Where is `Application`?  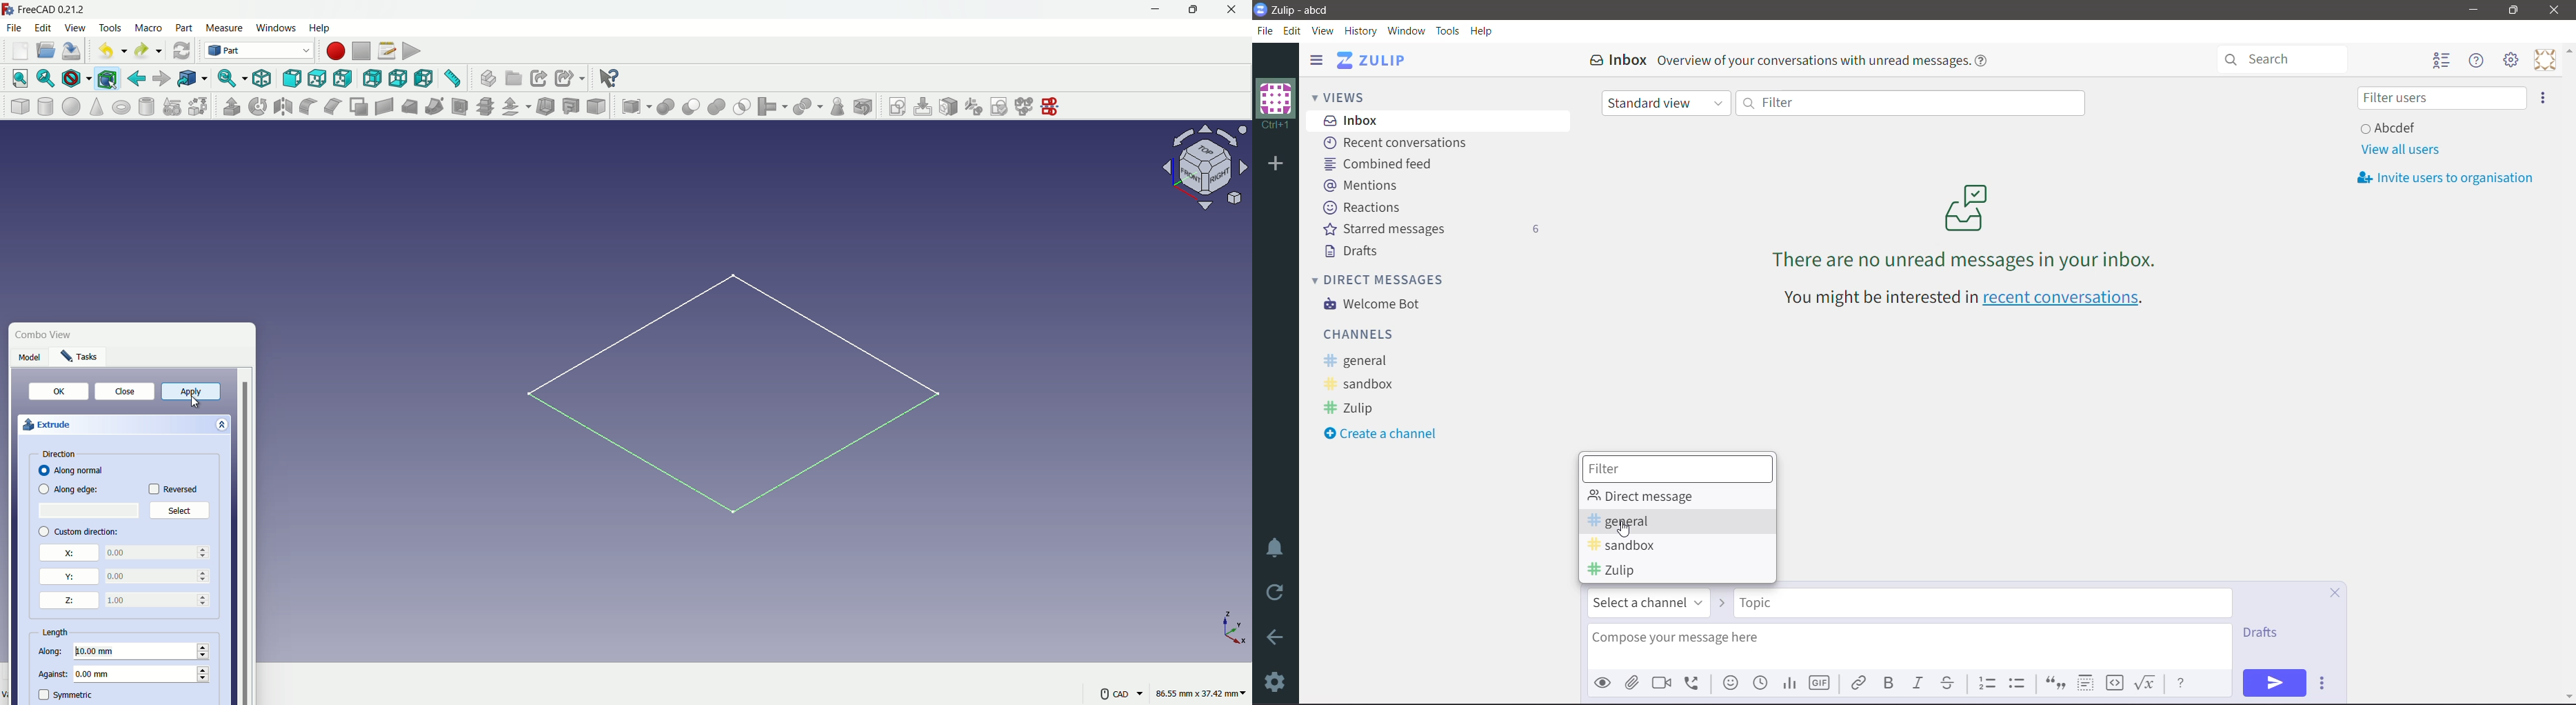 Application is located at coordinates (1376, 60).